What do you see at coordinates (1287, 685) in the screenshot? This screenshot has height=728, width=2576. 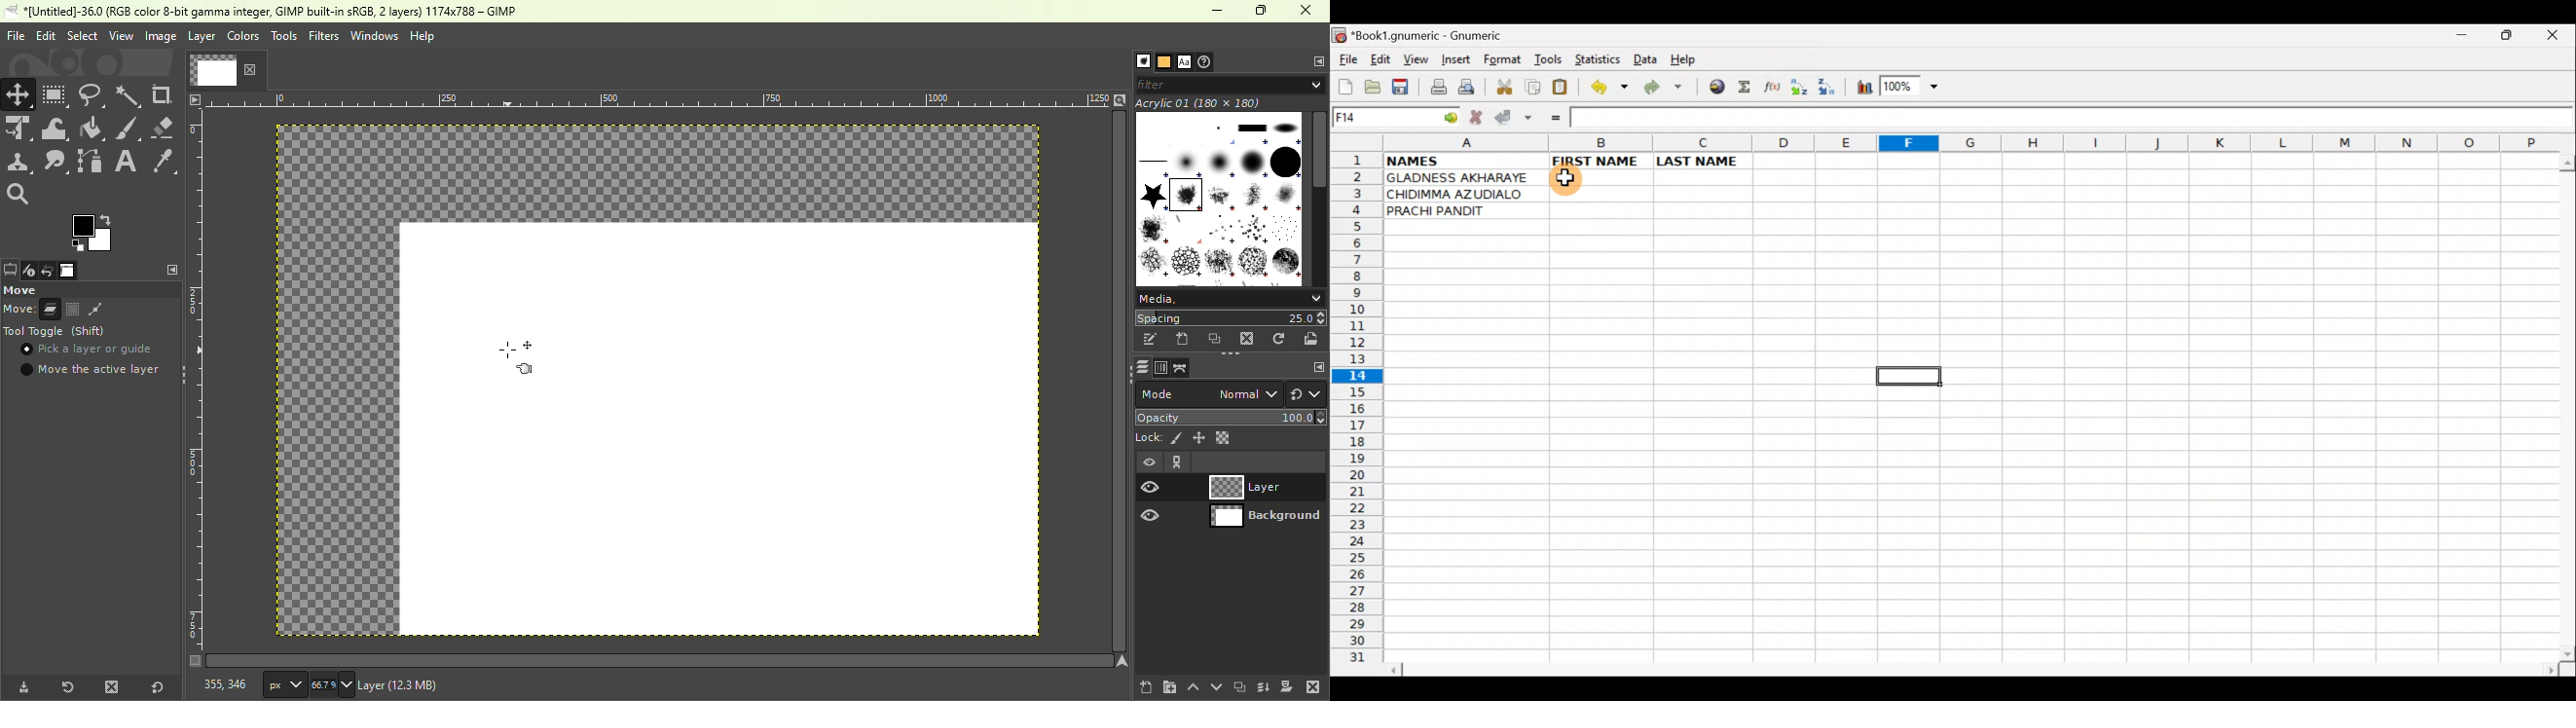 I see `Apply the effect of the layer mask and remove it` at bounding box center [1287, 685].